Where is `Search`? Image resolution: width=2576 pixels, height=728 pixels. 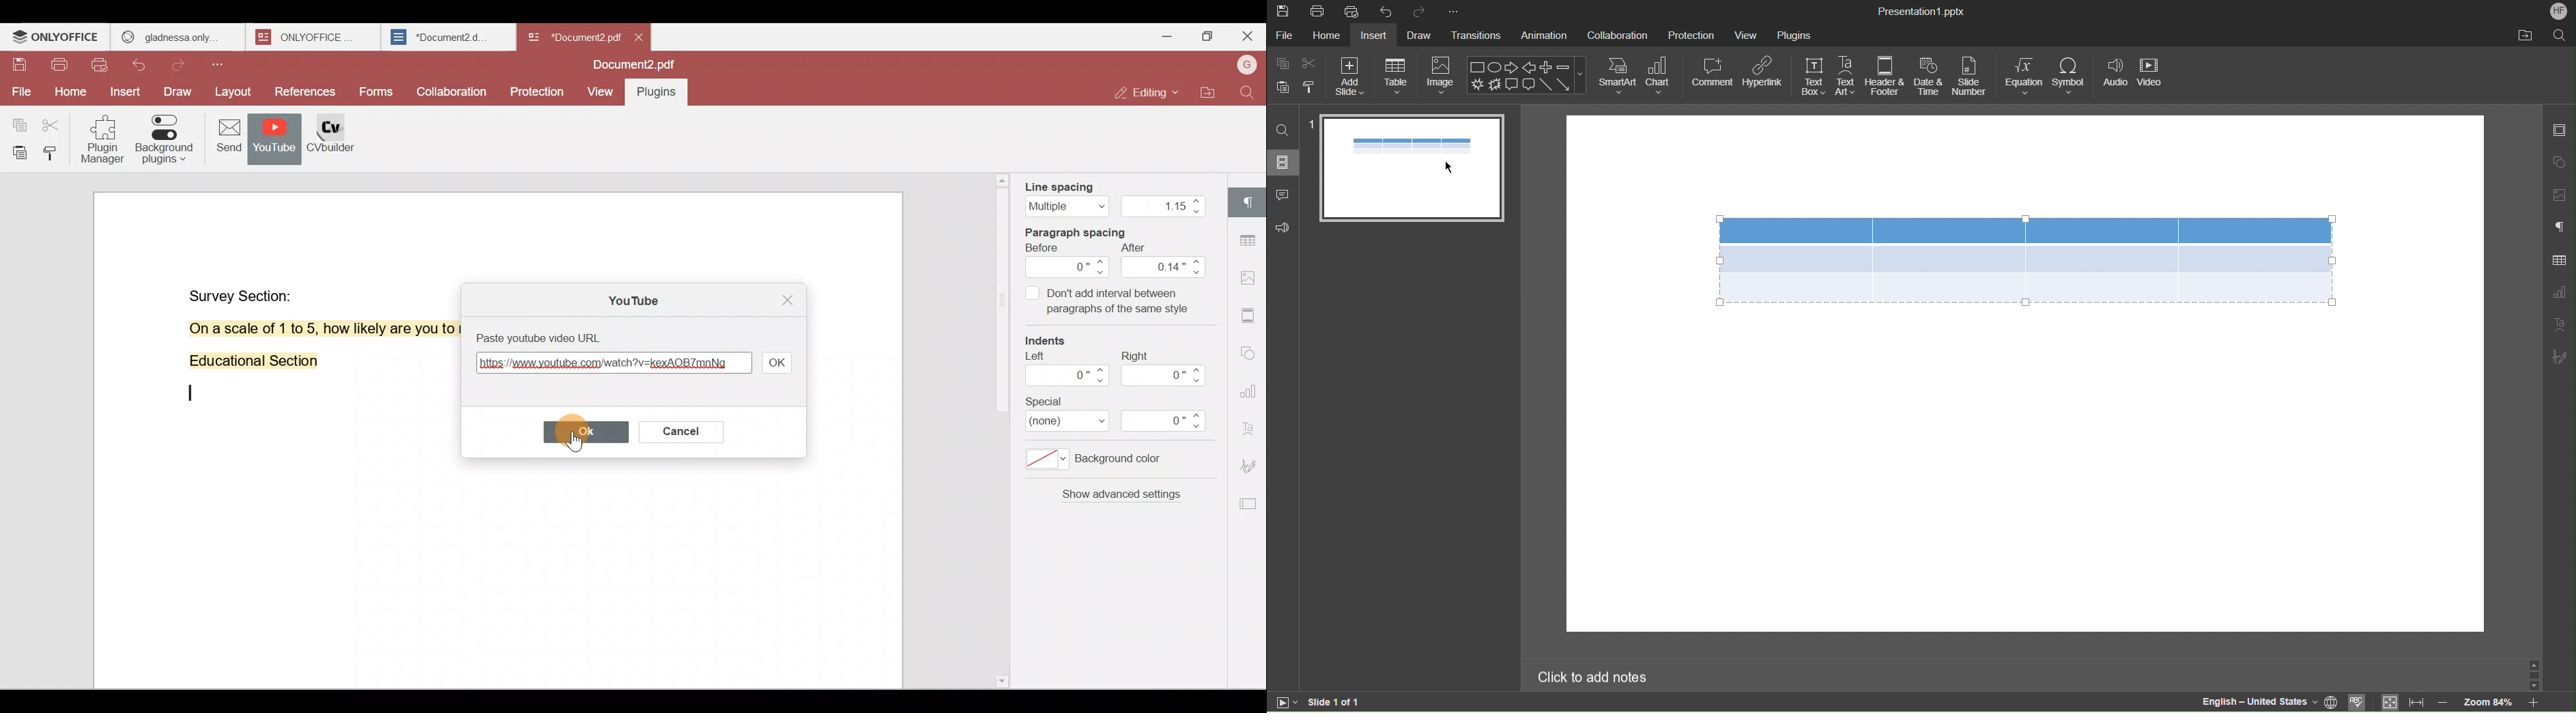
Search is located at coordinates (1284, 131).